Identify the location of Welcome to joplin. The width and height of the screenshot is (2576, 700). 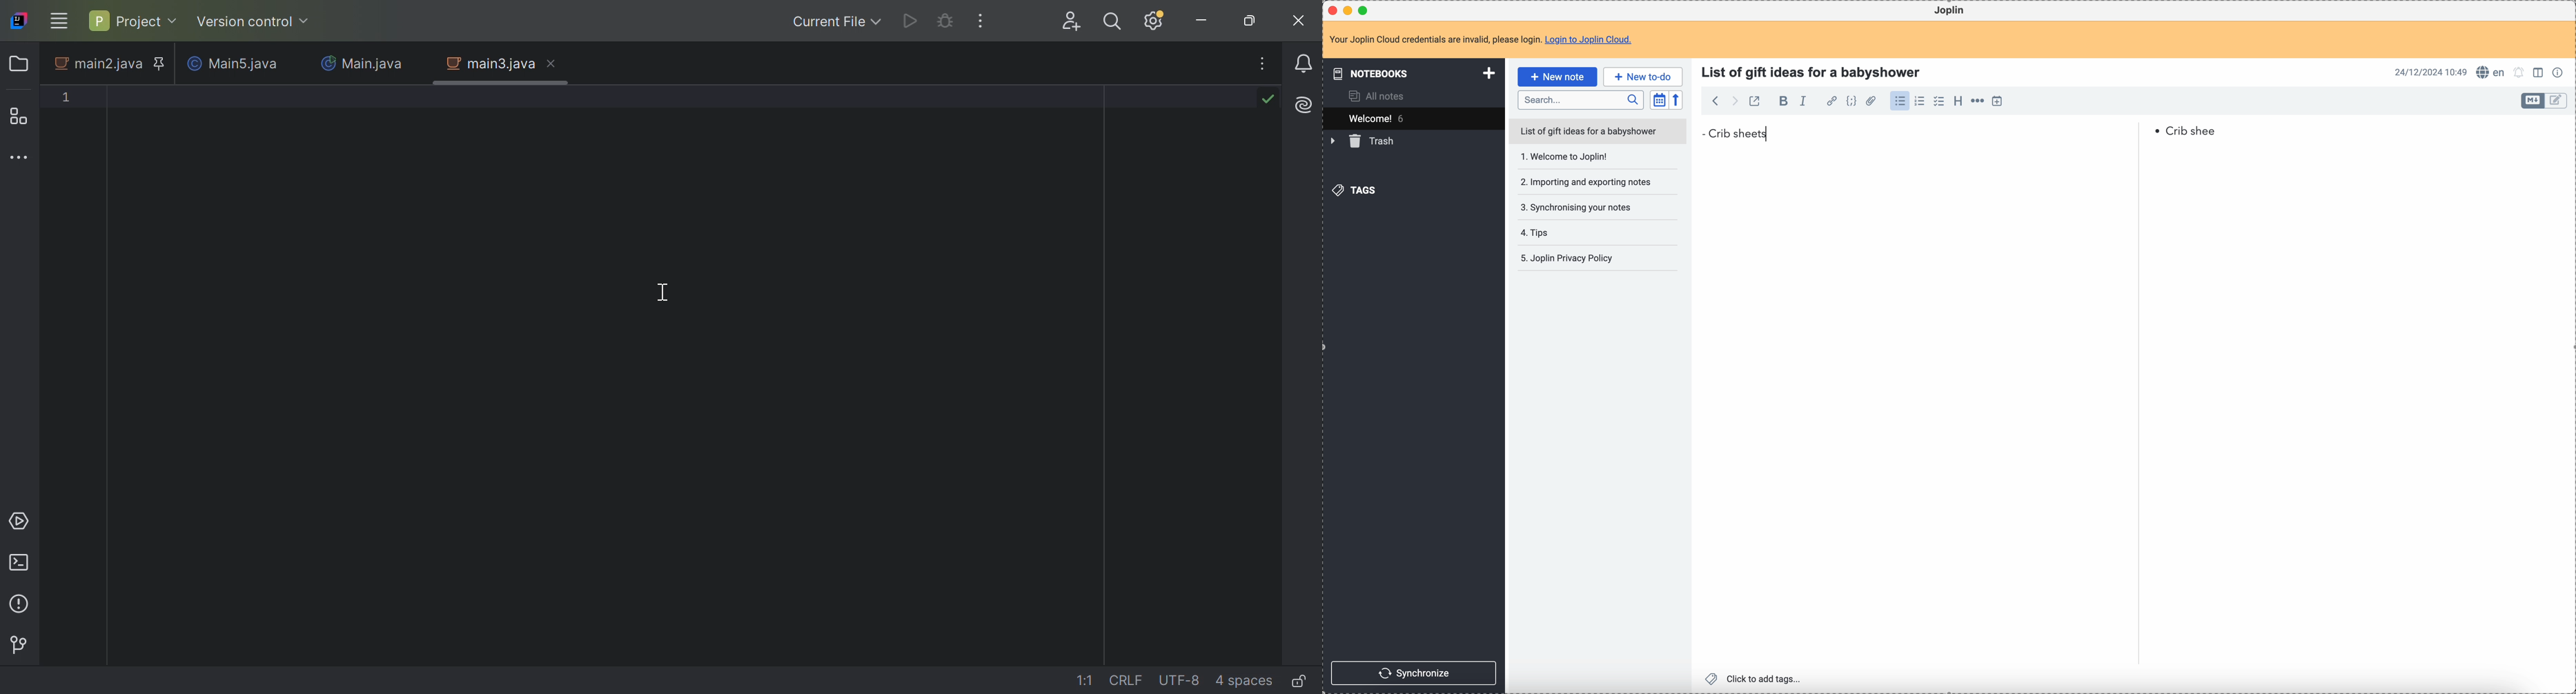
(1587, 159).